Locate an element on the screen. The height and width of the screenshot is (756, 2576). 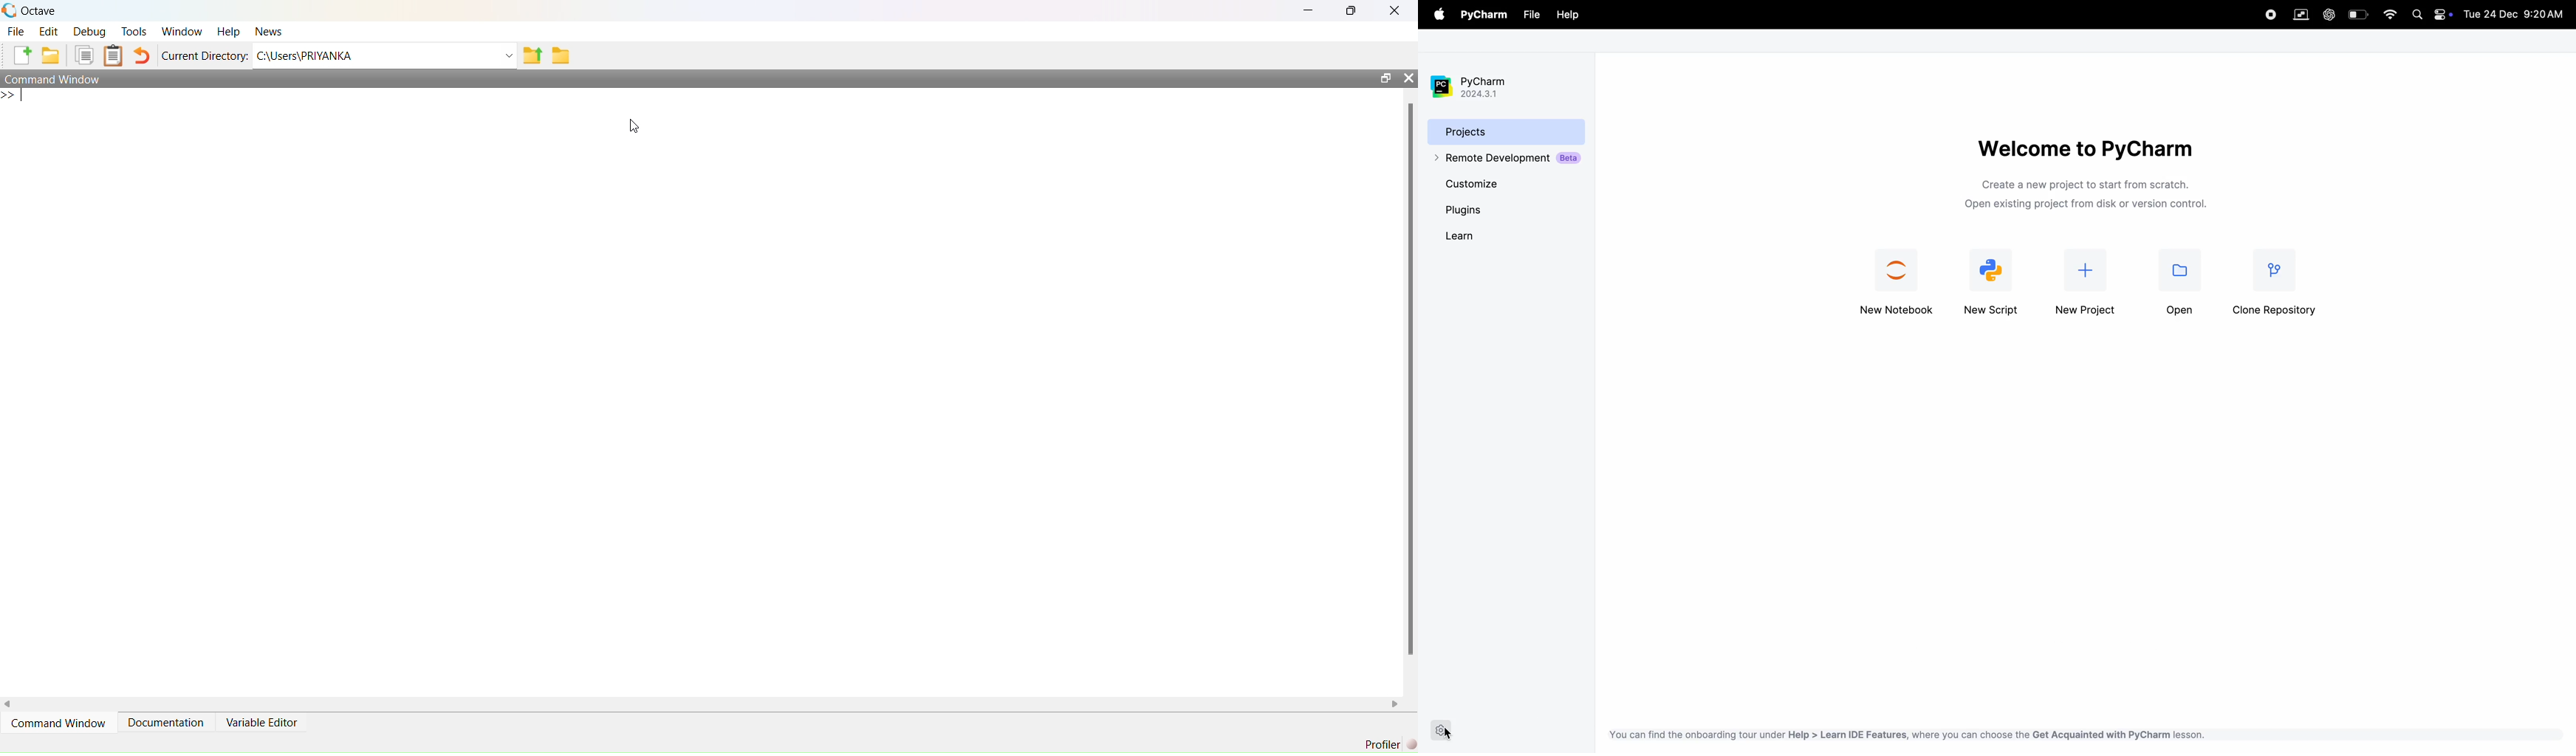
share folder is located at coordinates (532, 55).